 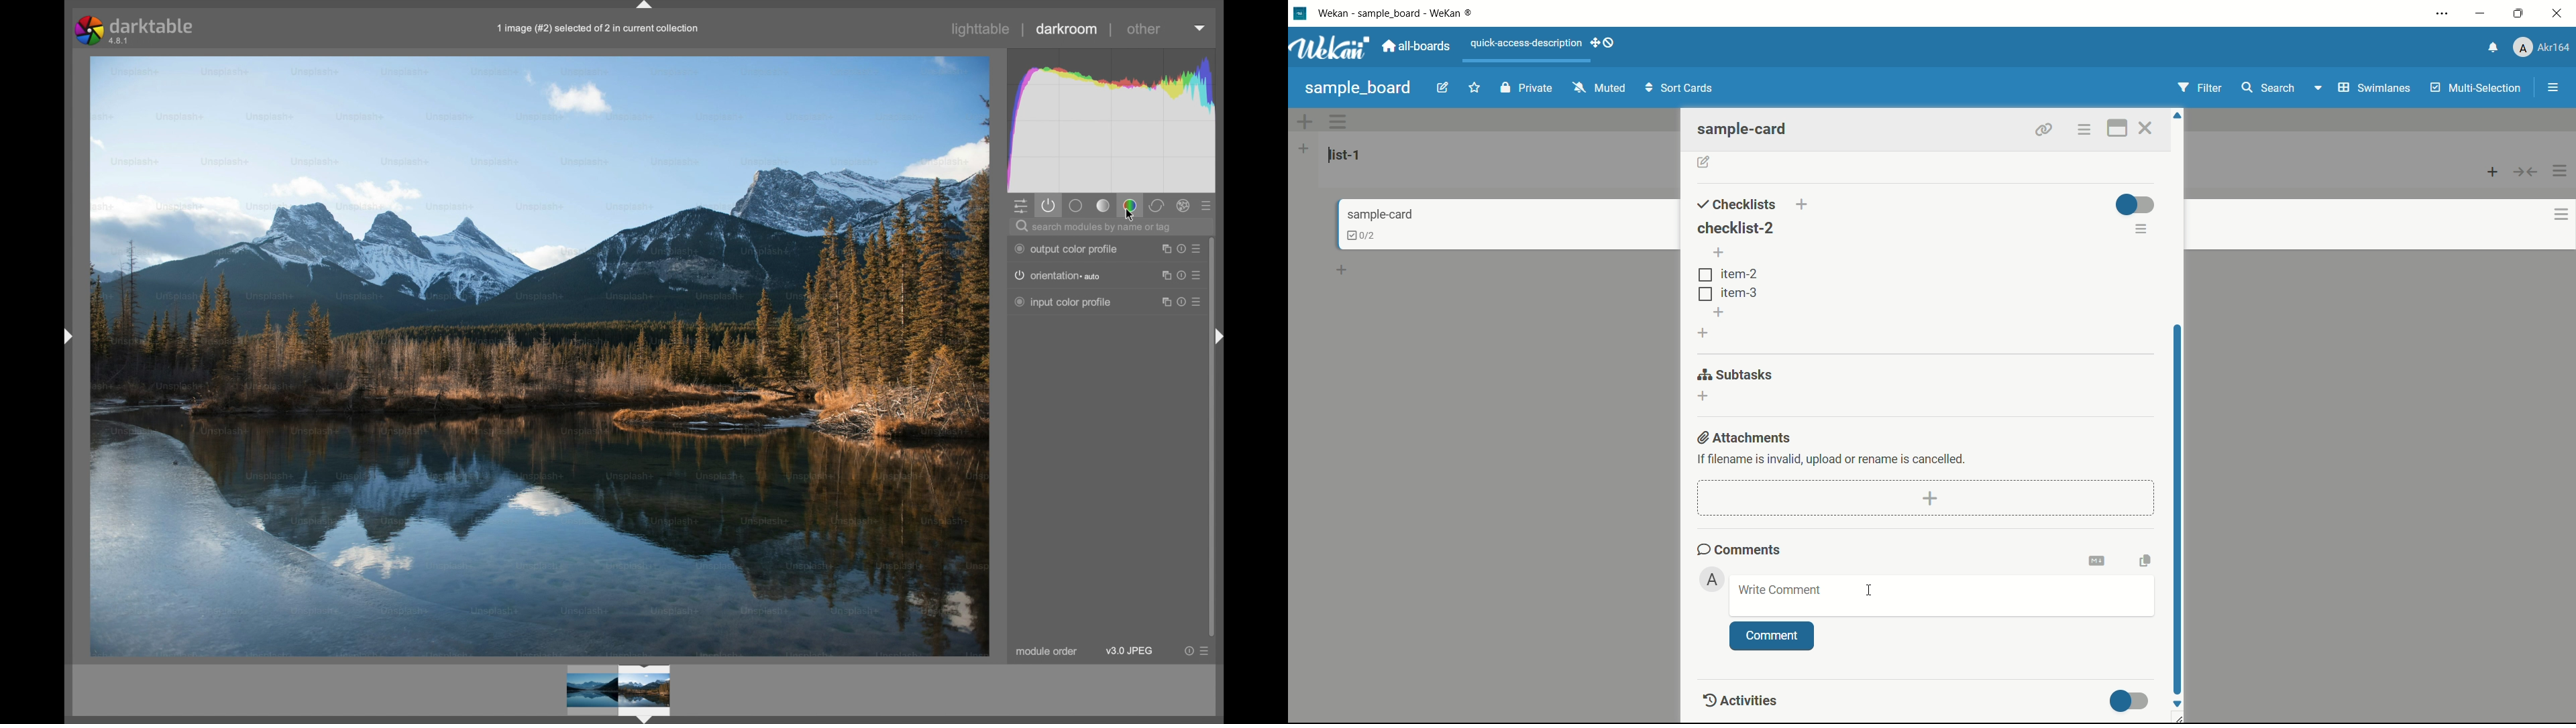 What do you see at coordinates (1870, 590) in the screenshot?
I see `cursor` at bounding box center [1870, 590].